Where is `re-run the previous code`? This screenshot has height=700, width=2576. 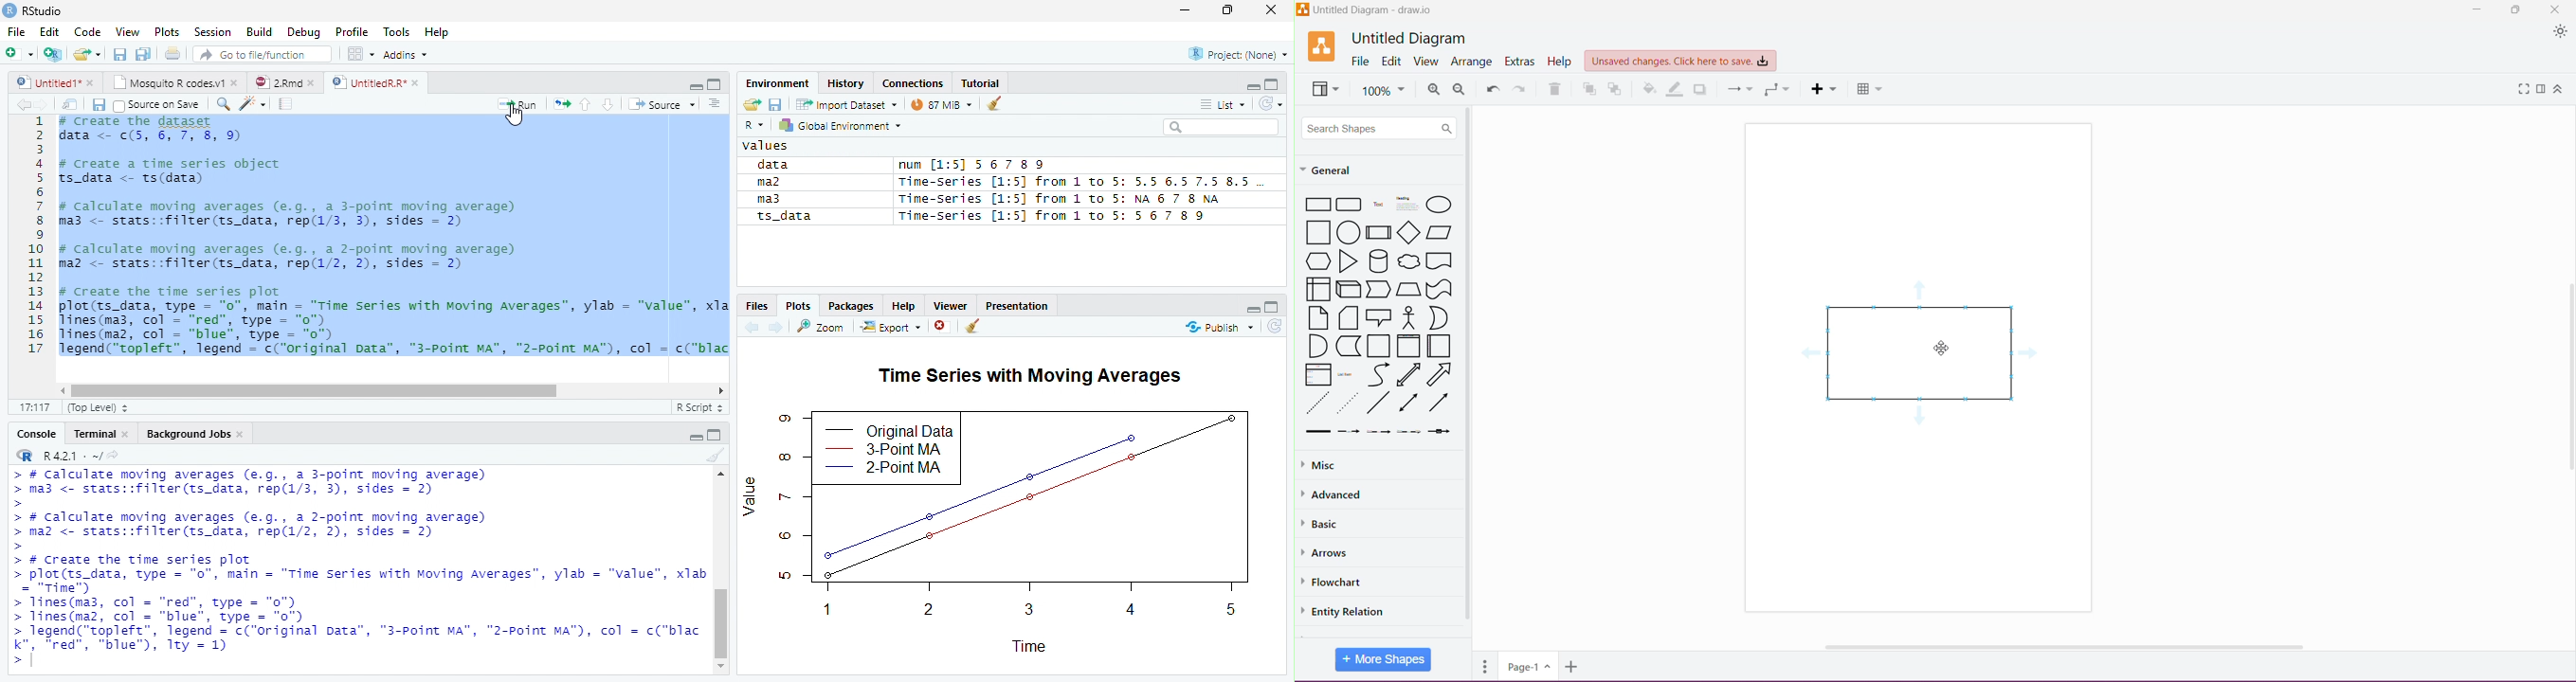 re-run the previous code is located at coordinates (562, 104).